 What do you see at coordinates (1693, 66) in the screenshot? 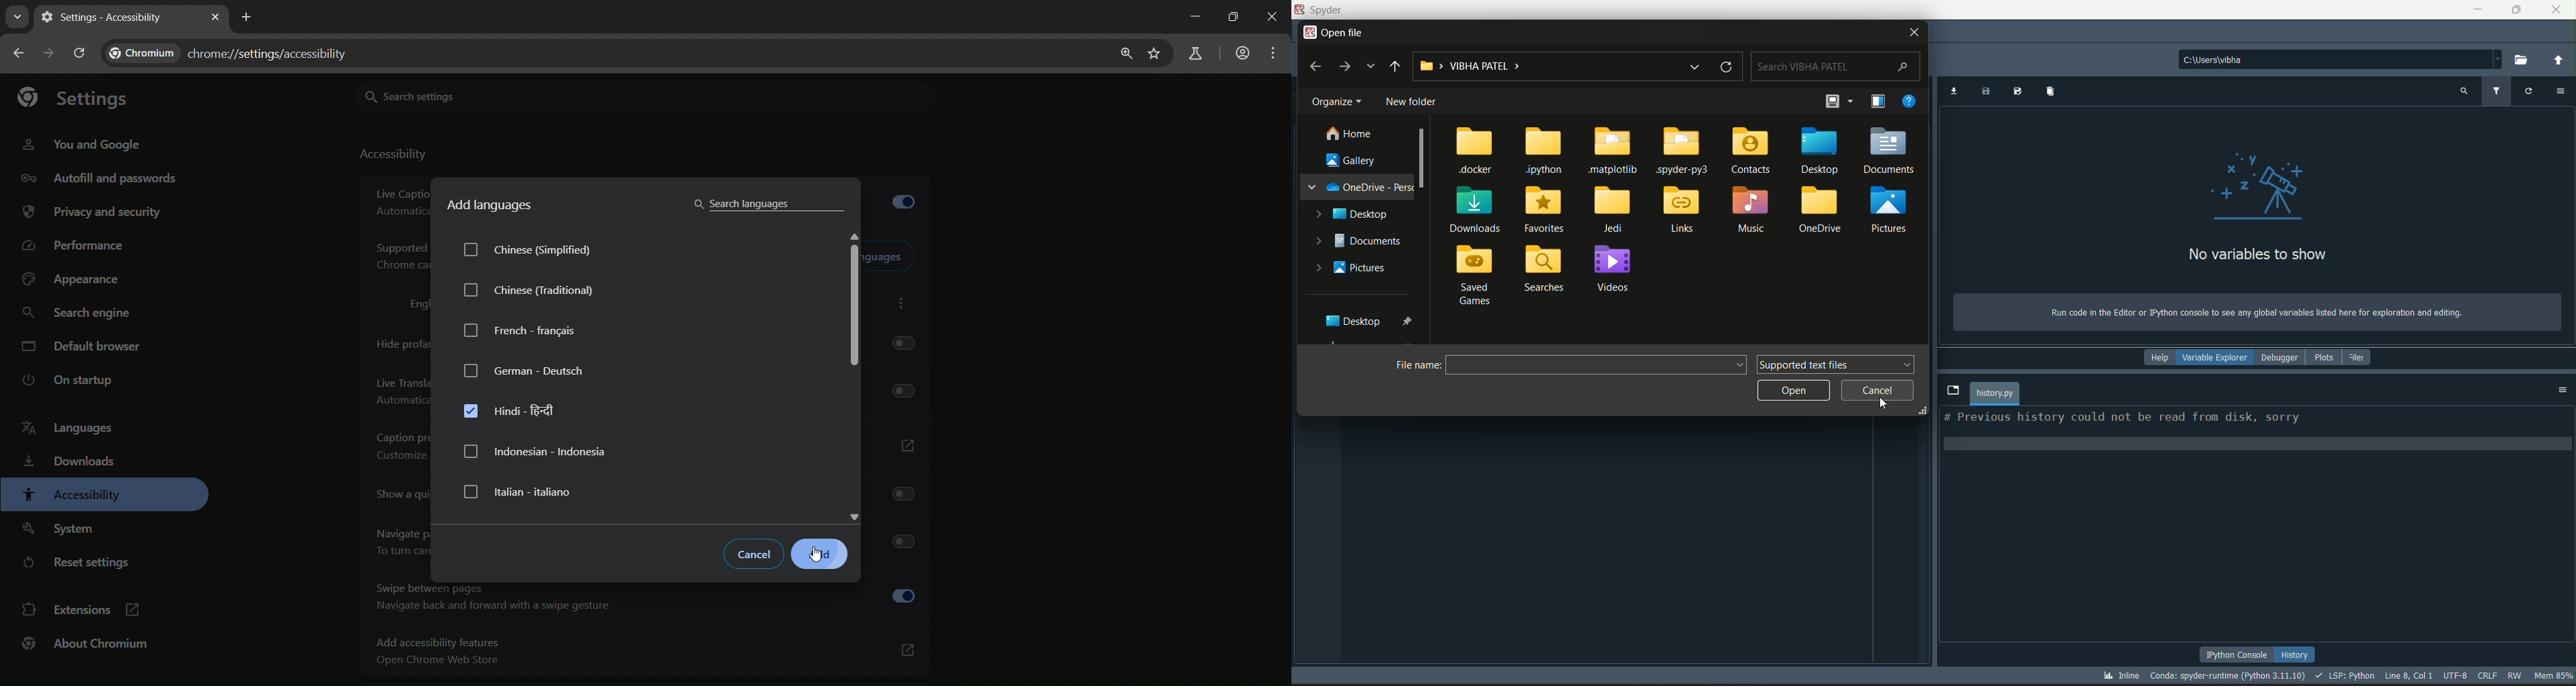
I see `recent files` at bounding box center [1693, 66].